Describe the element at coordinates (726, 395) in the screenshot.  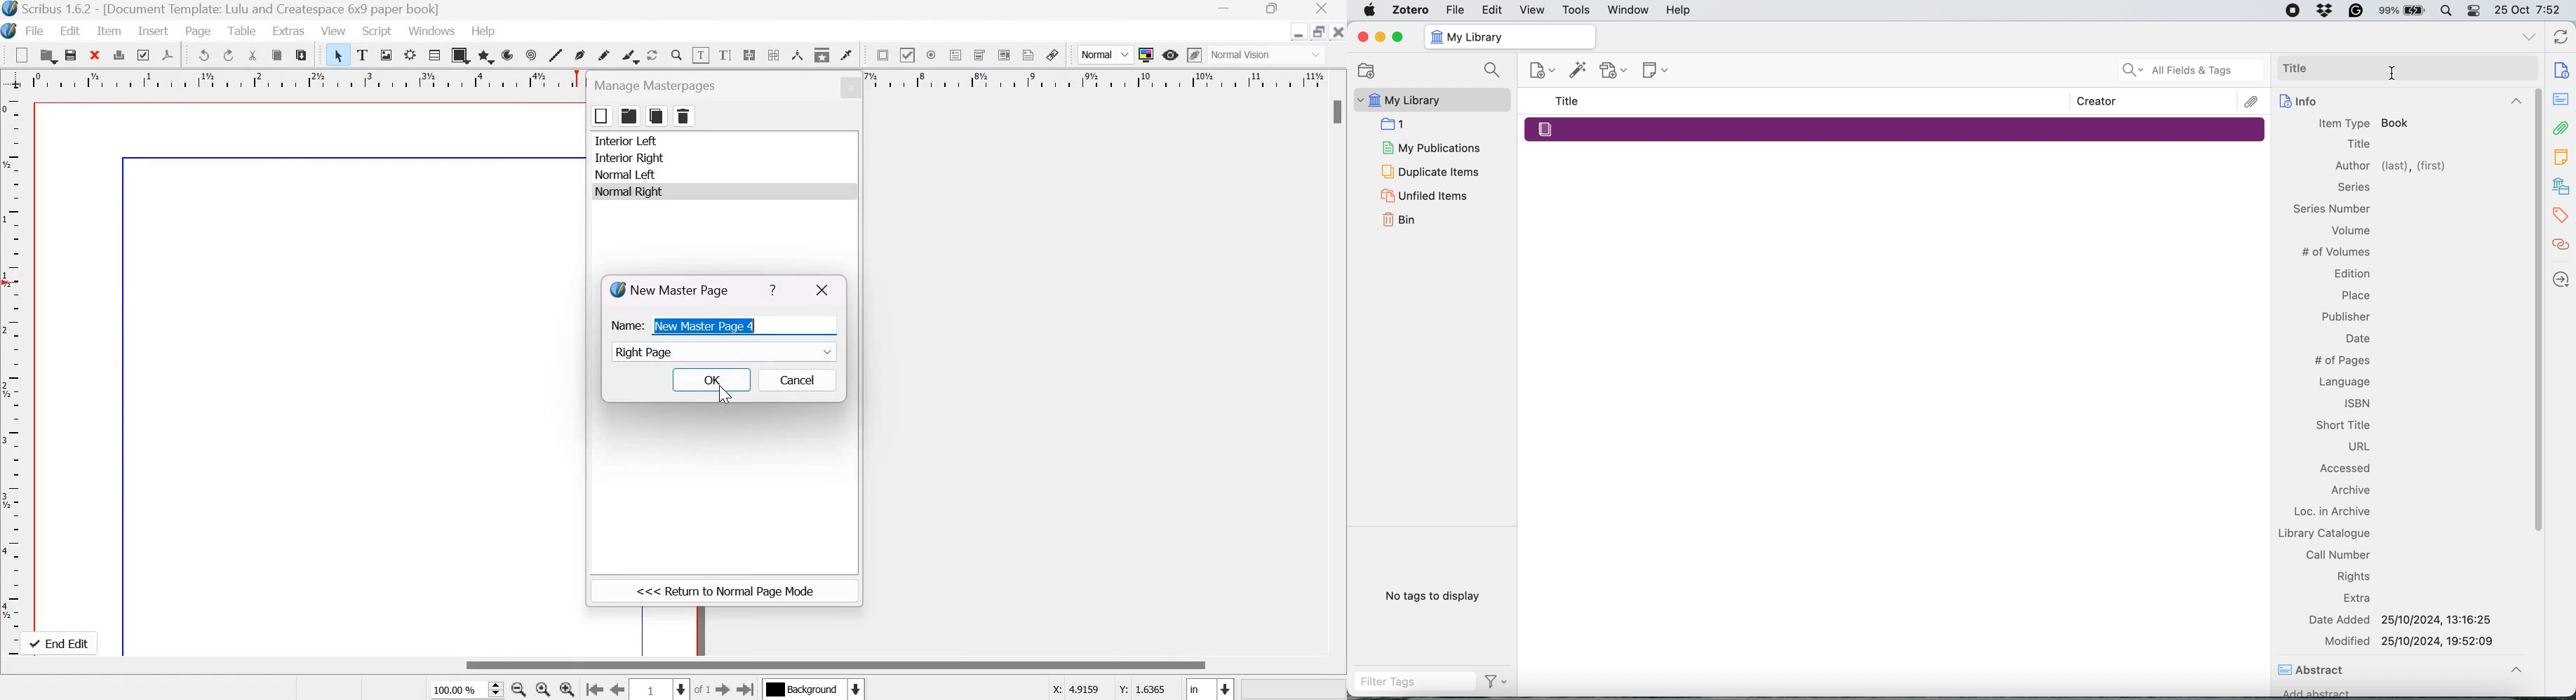
I see `cursor` at that location.